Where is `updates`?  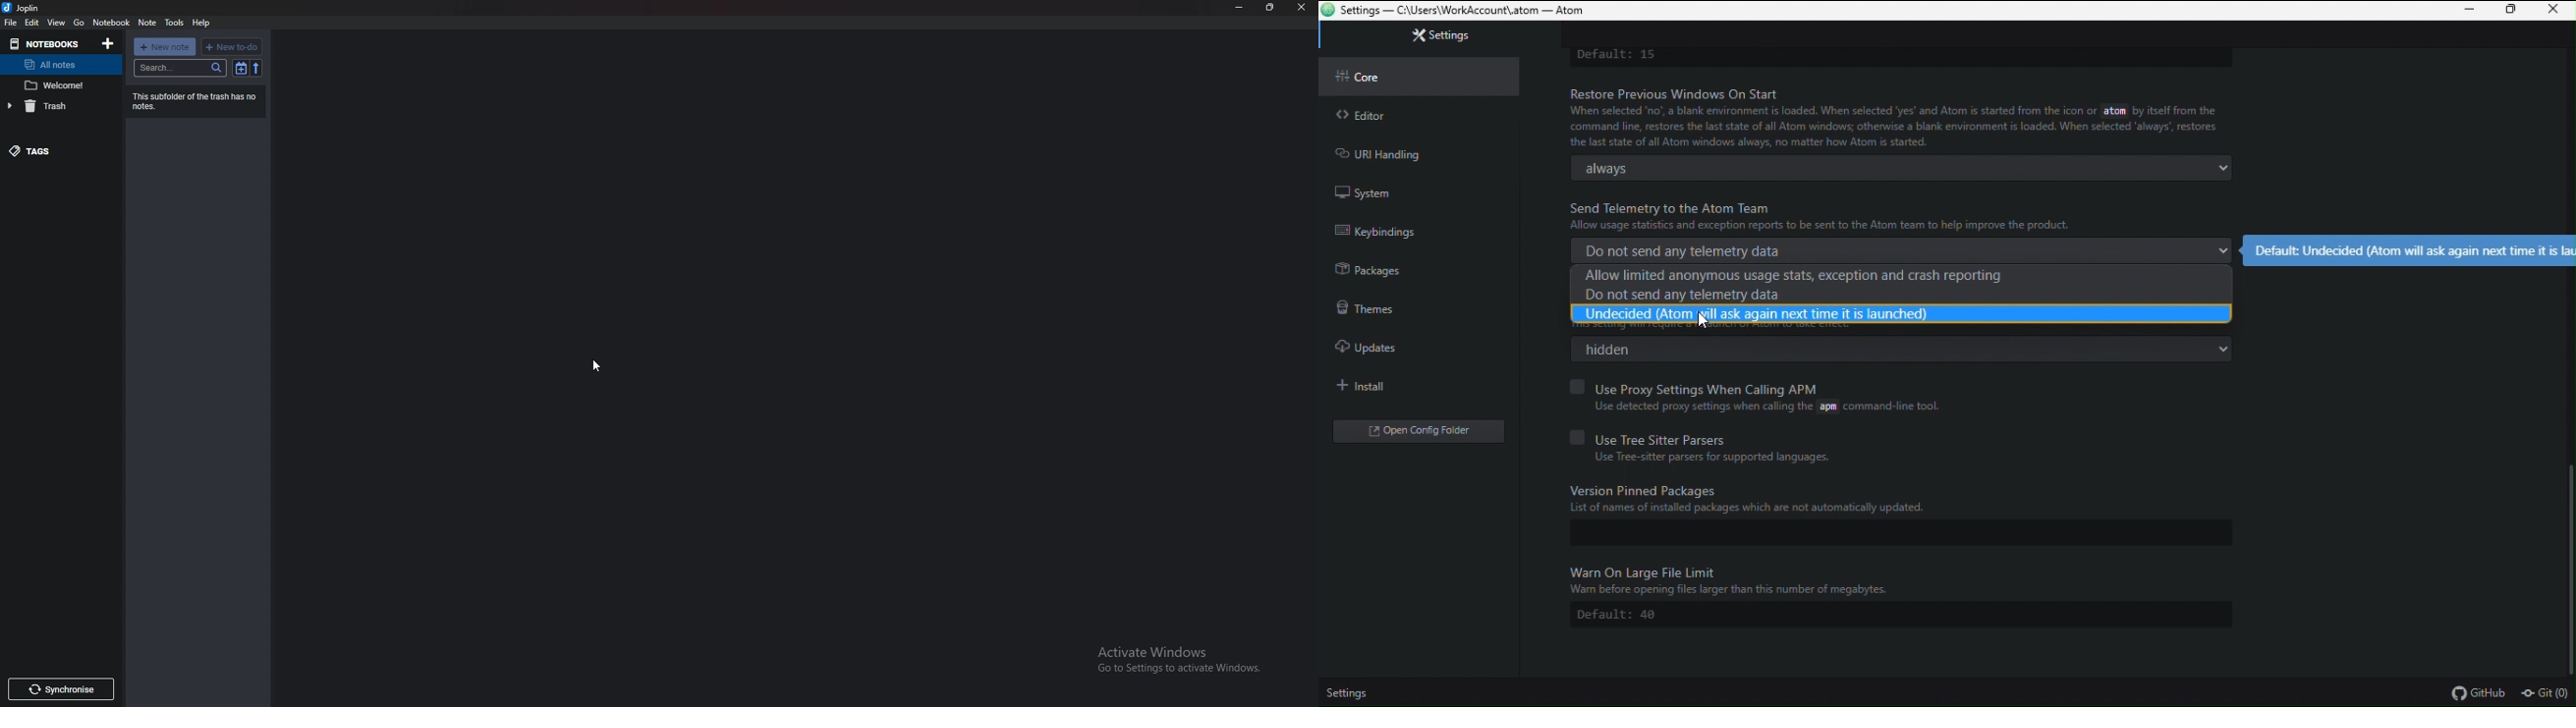
updates is located at coordinates (1403, 343).